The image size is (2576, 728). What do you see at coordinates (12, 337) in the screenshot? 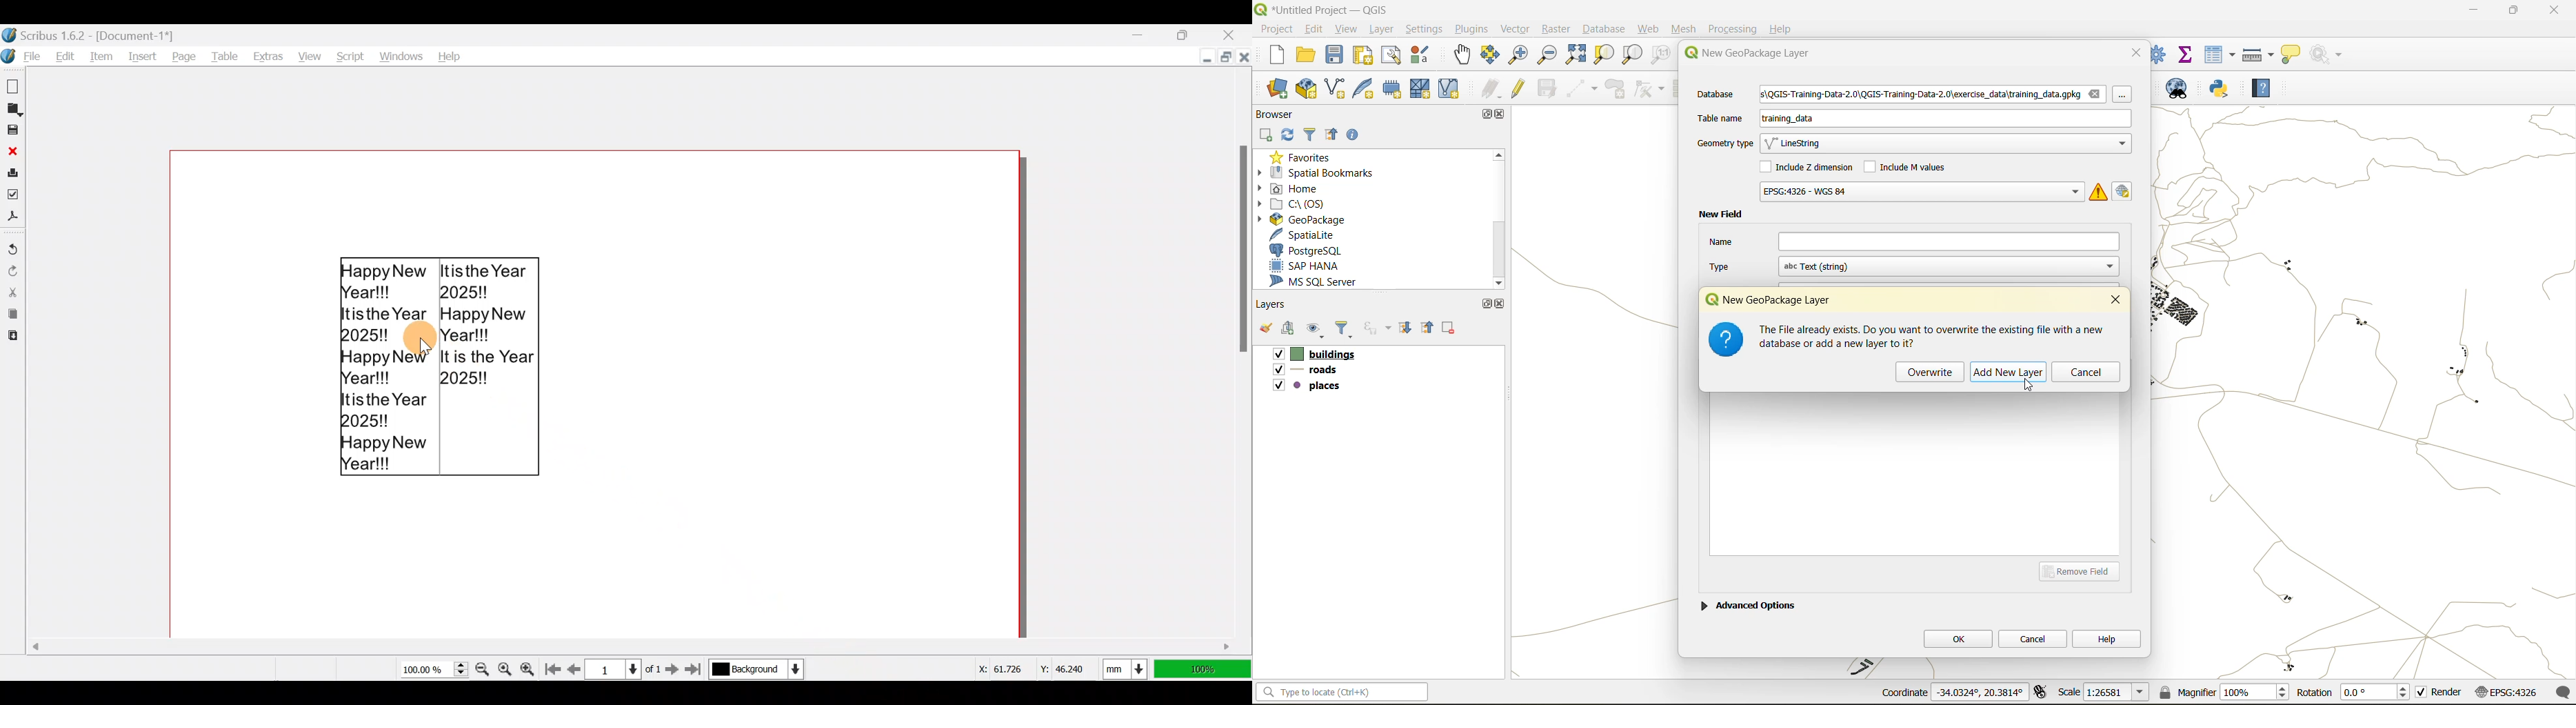
I see `Paste` at bounding box center [12, 337].